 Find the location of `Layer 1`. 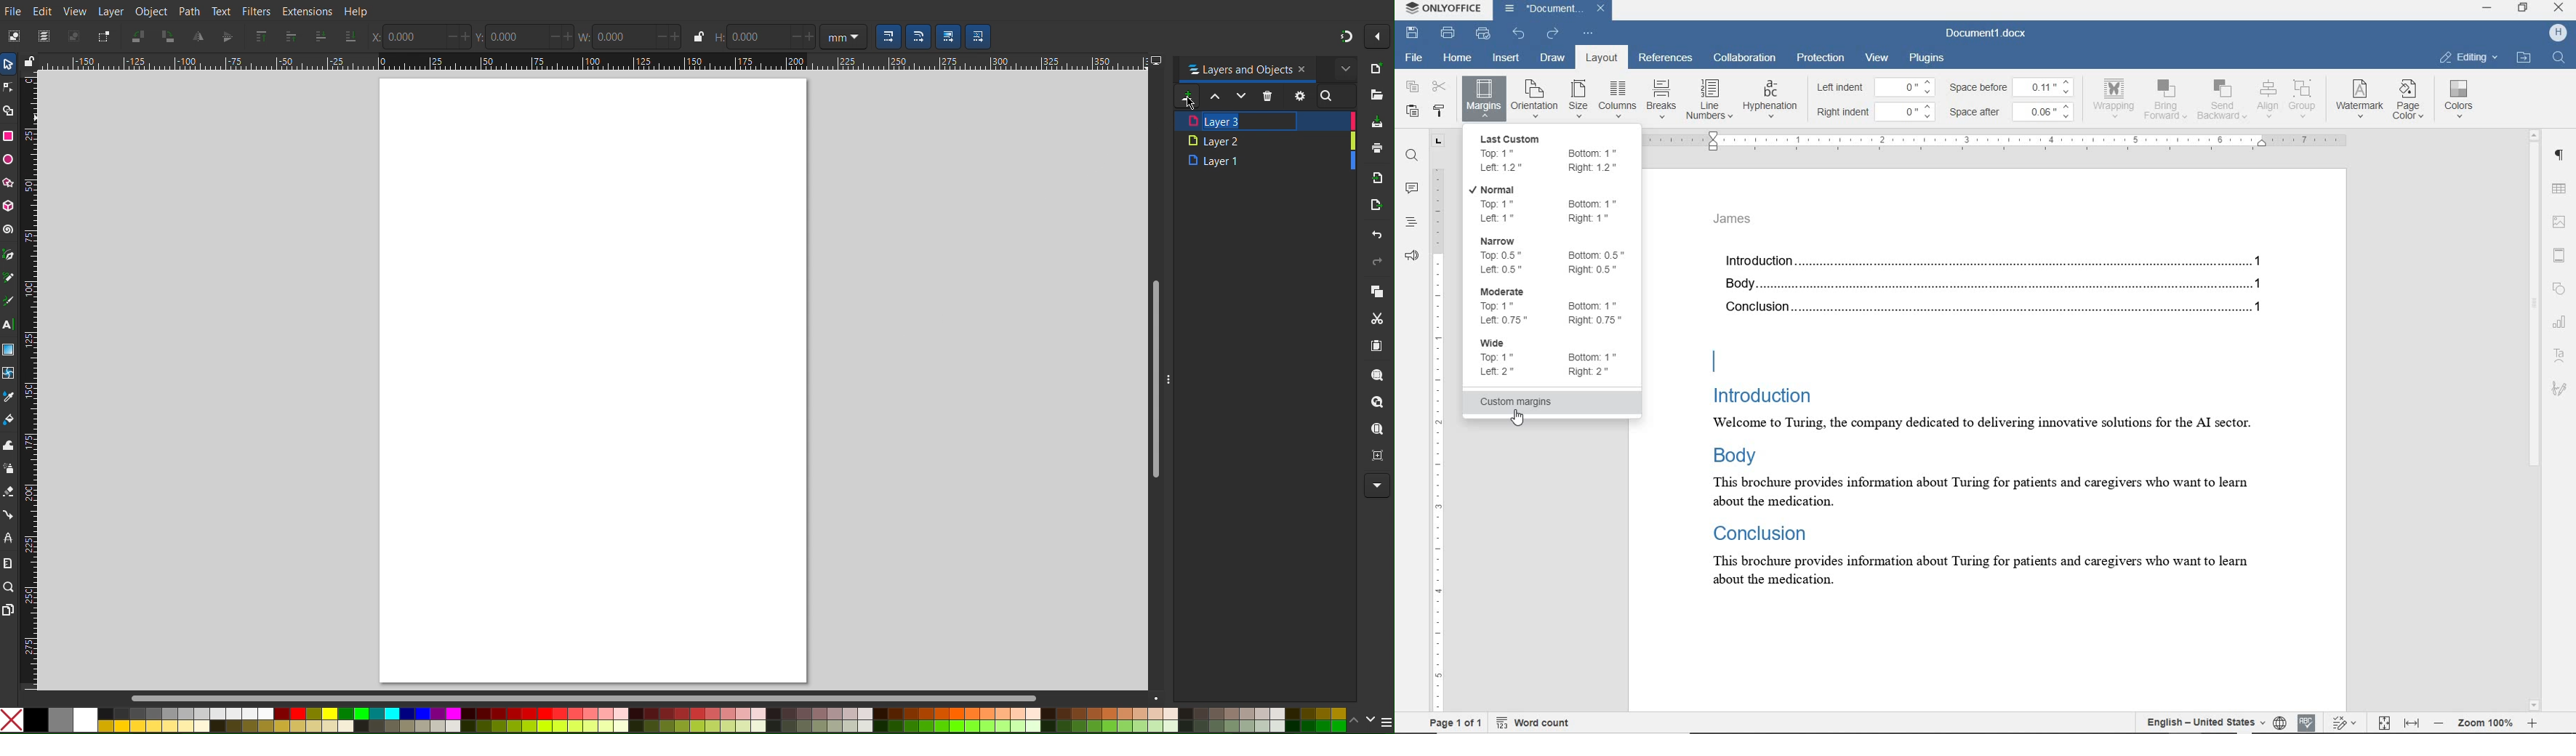

Layer 1 is located at coordinates (1262, 162).